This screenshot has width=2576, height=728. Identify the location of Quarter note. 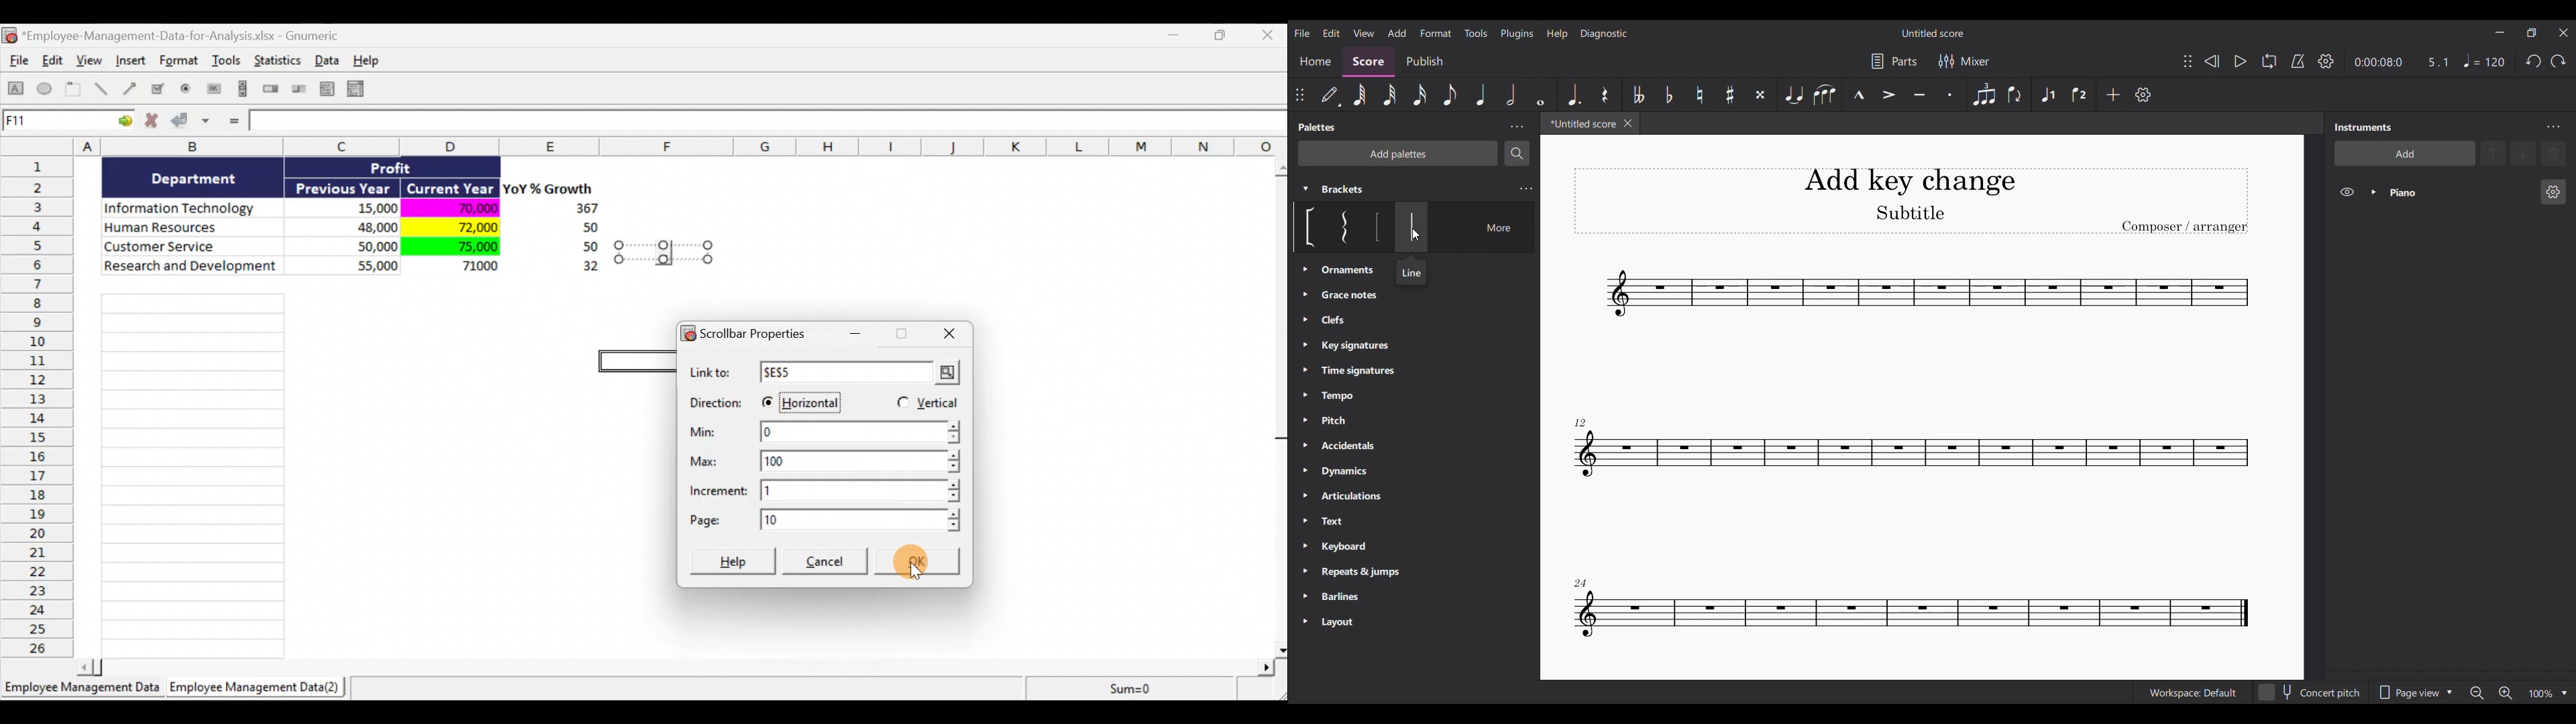
(1483, 95).